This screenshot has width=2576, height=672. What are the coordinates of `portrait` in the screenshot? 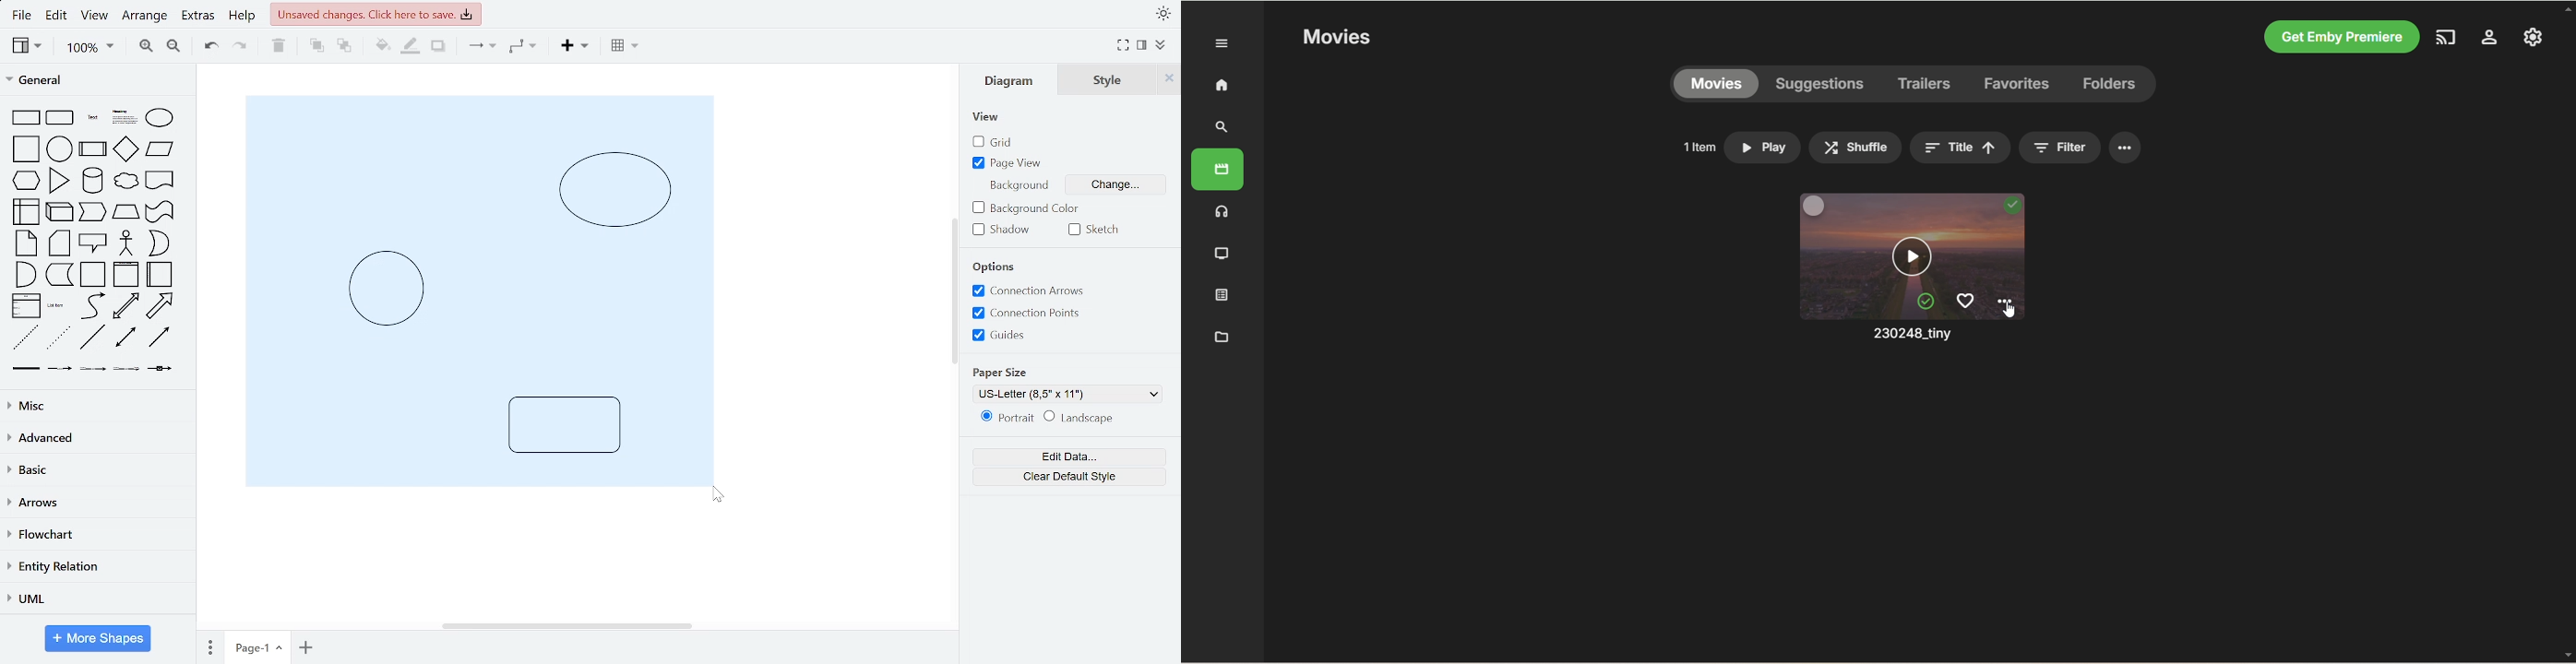 It's located at (1004, 418).